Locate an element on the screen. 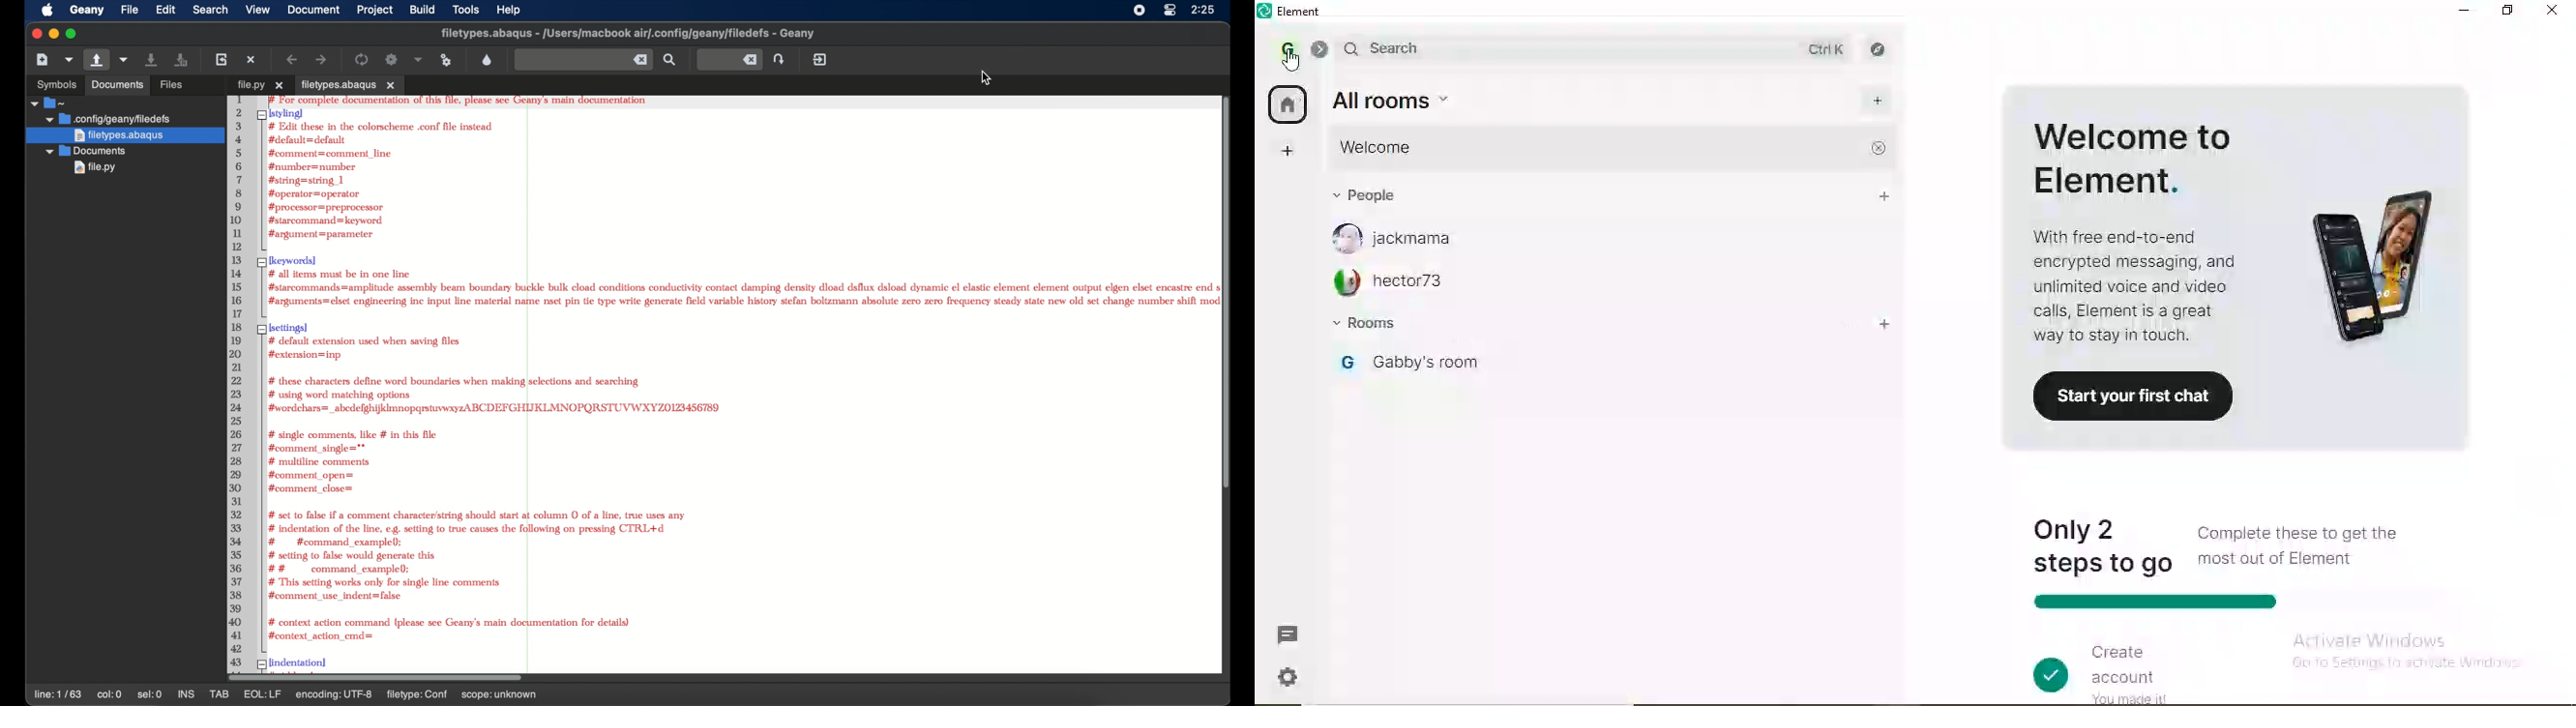 The image size is (2576, 728). add room is located at coordinates (1878, 103).